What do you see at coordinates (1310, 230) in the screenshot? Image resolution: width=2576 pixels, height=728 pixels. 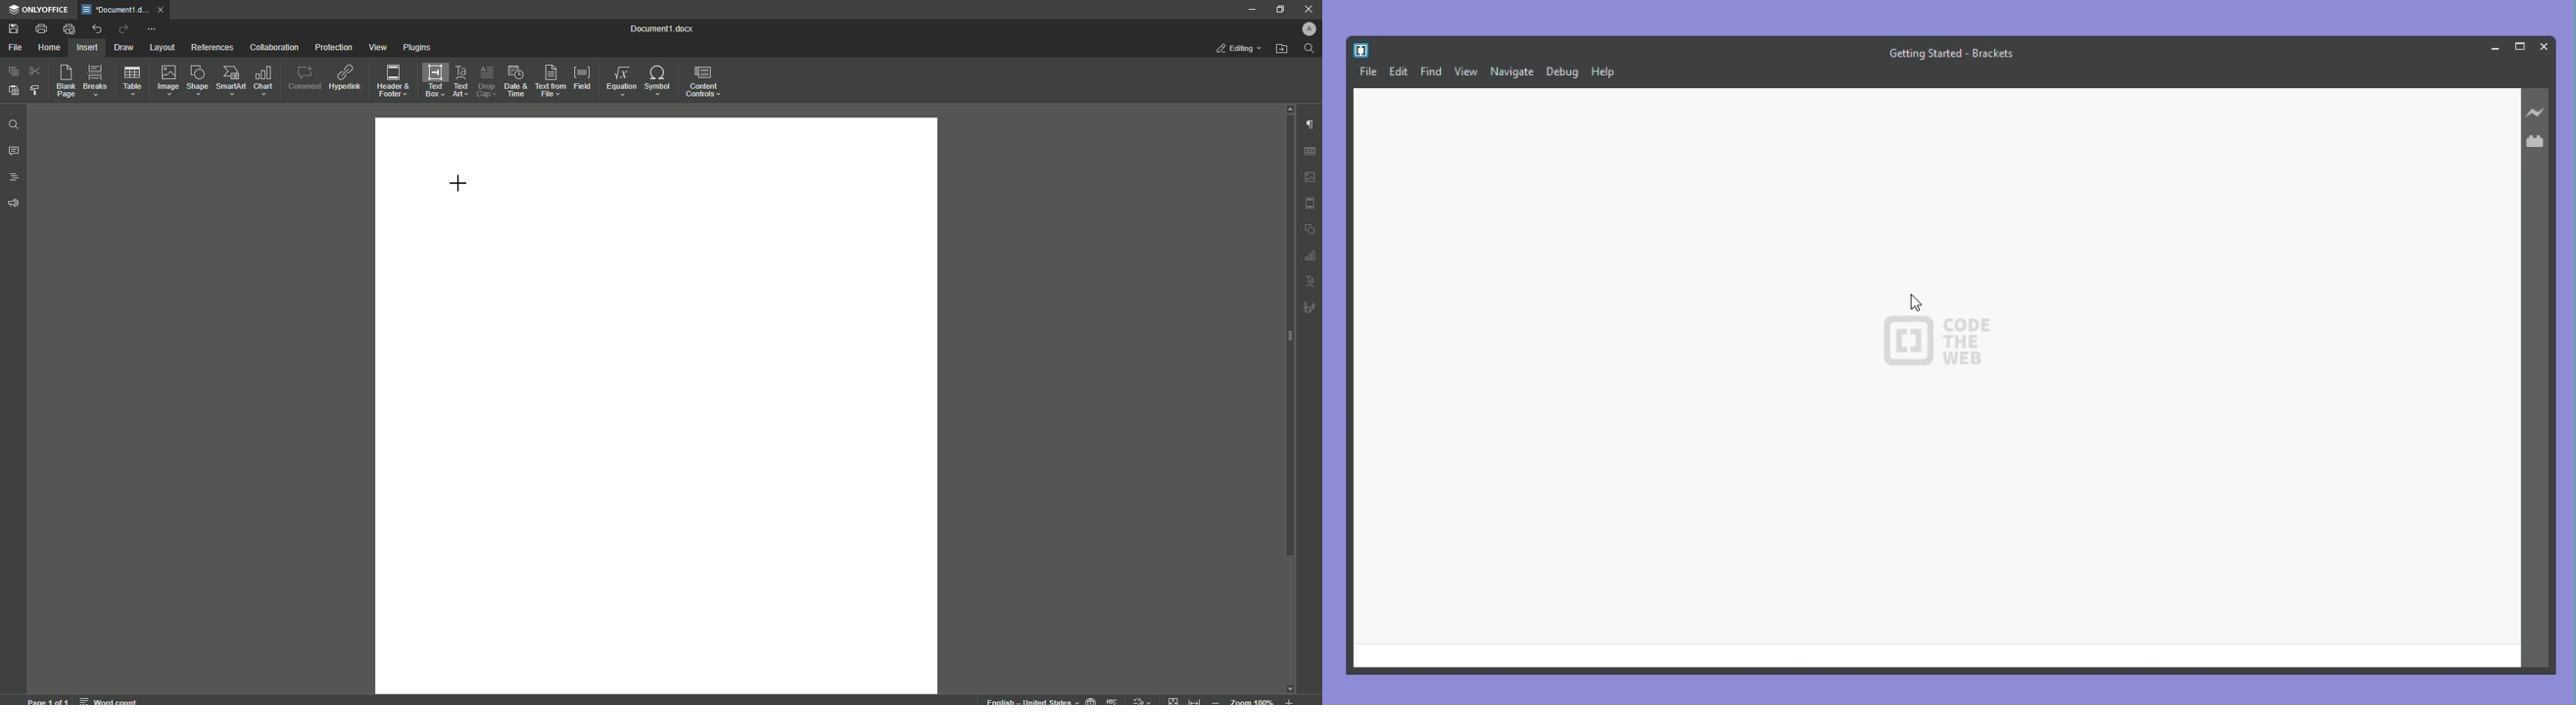 I see `shape` at bounding box center [1310, 230].